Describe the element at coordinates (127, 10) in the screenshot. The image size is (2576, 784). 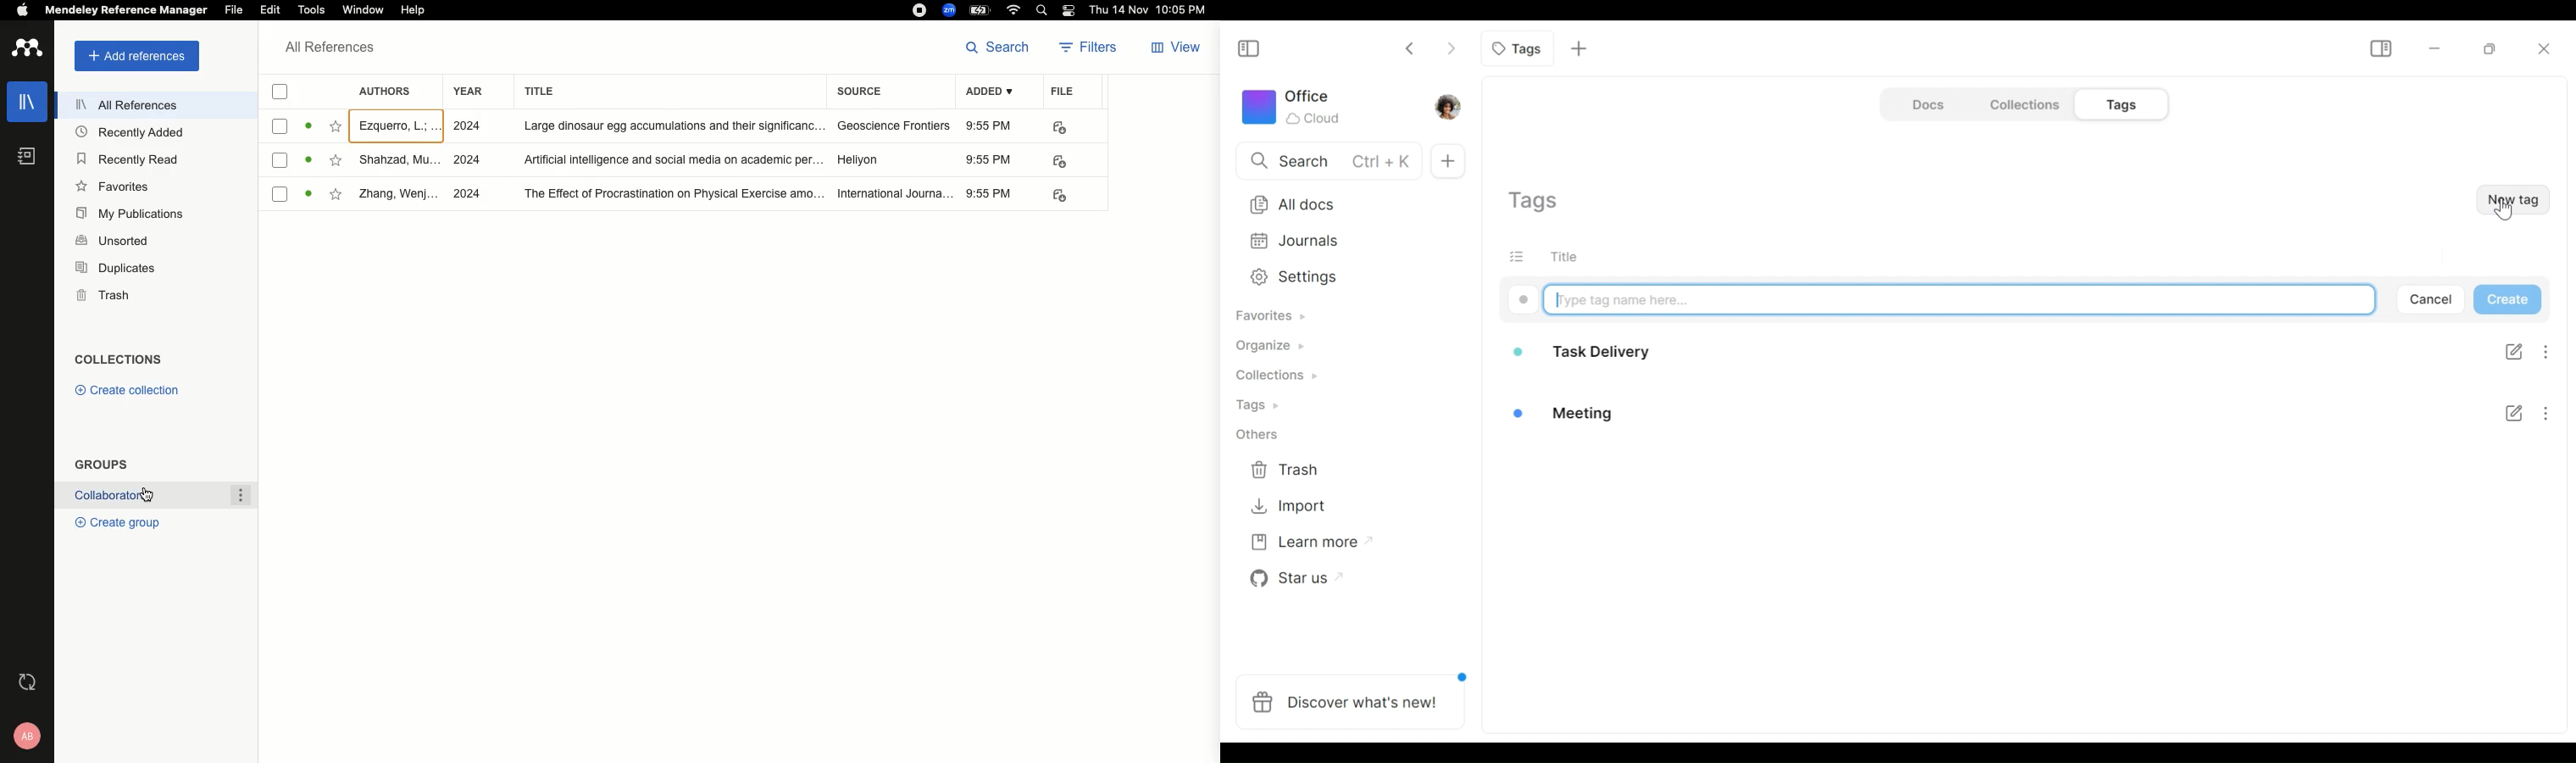
I see `Mendeley reference manager` at that location.